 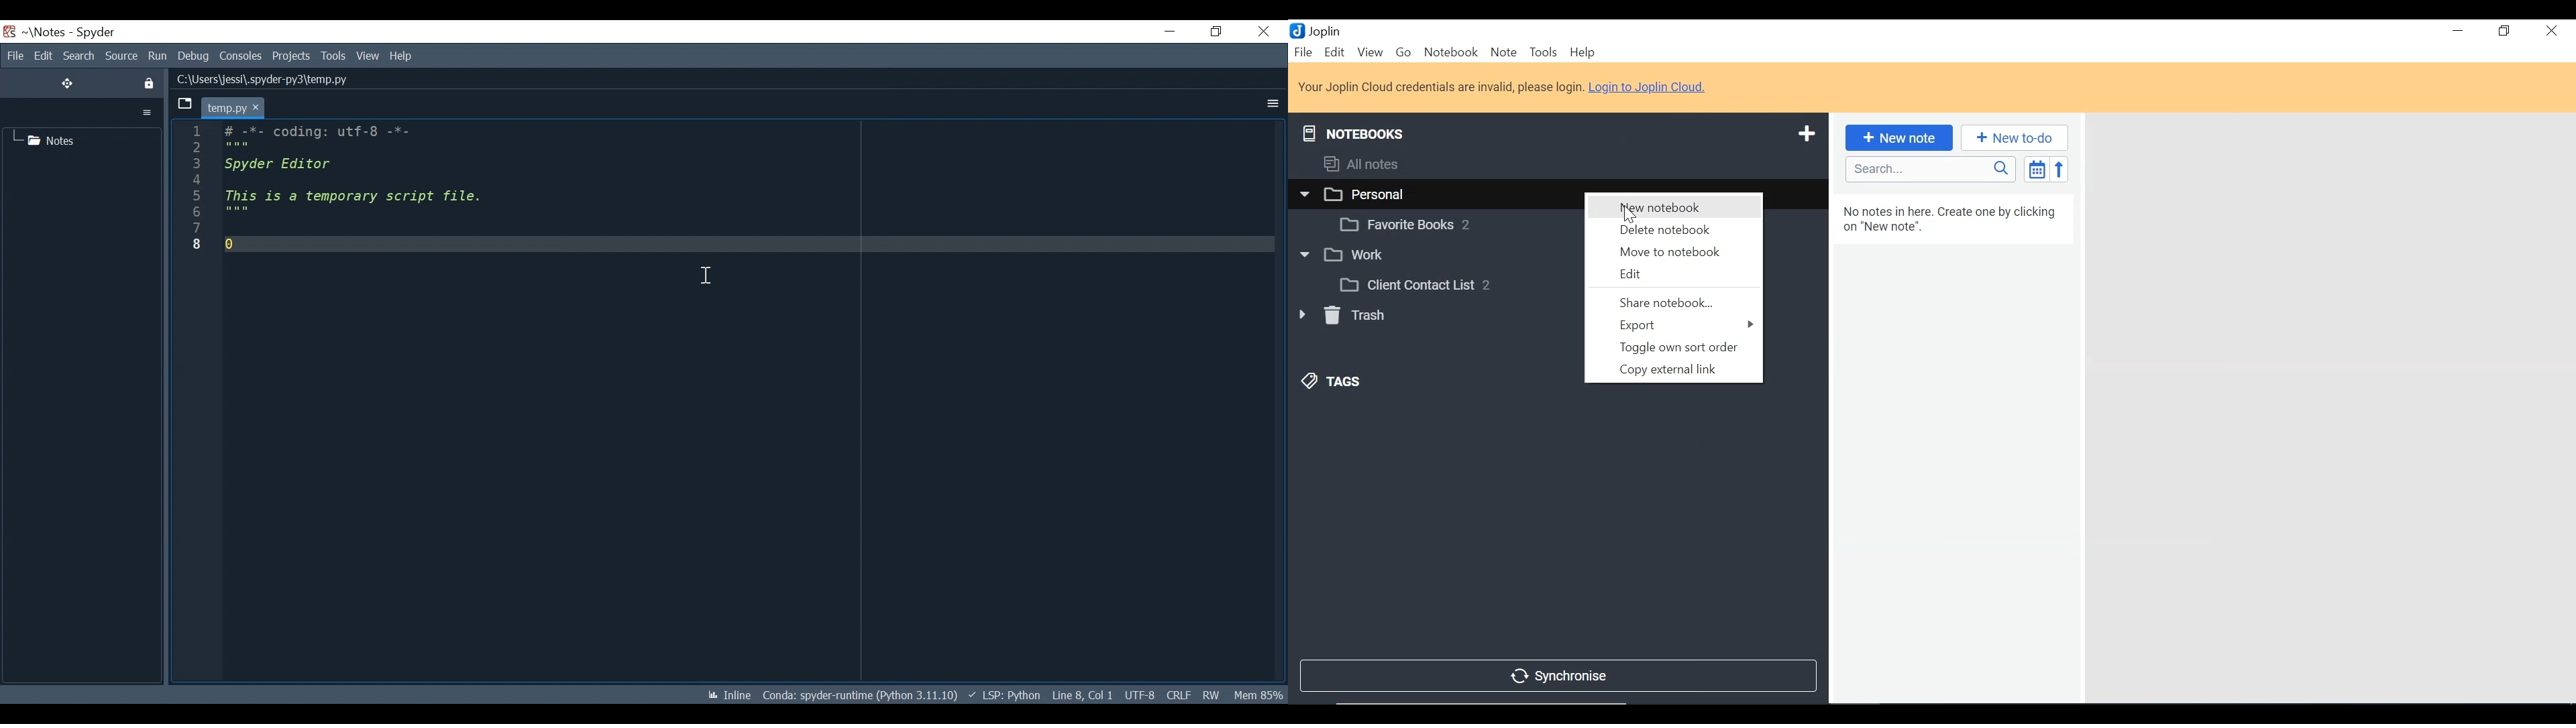 What do you see at coordinates (1674, 252) in the screenshot?
I see `Move to notebook` at bounding box center [1674, 252].